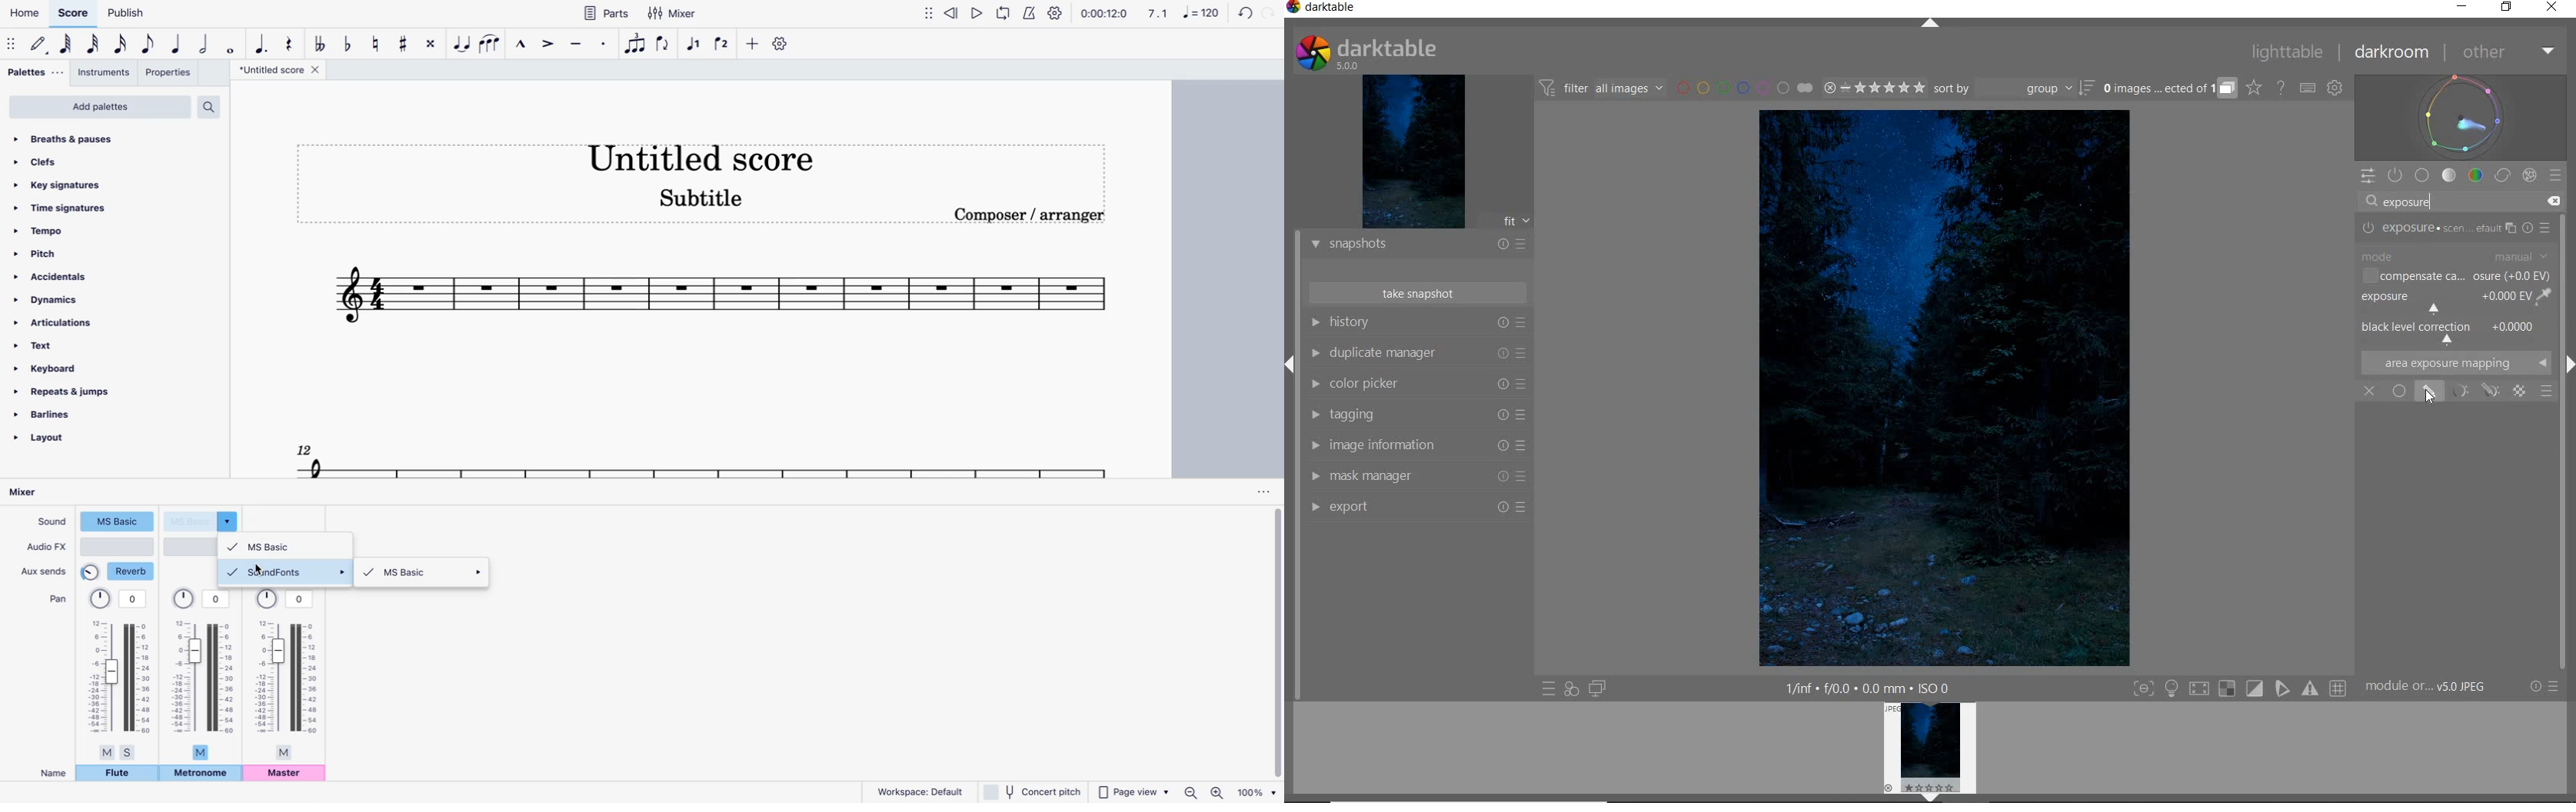 Image resolution: width=2576 pixels, height=812 pixels. I want to click on dynamics, so click(82, 299).